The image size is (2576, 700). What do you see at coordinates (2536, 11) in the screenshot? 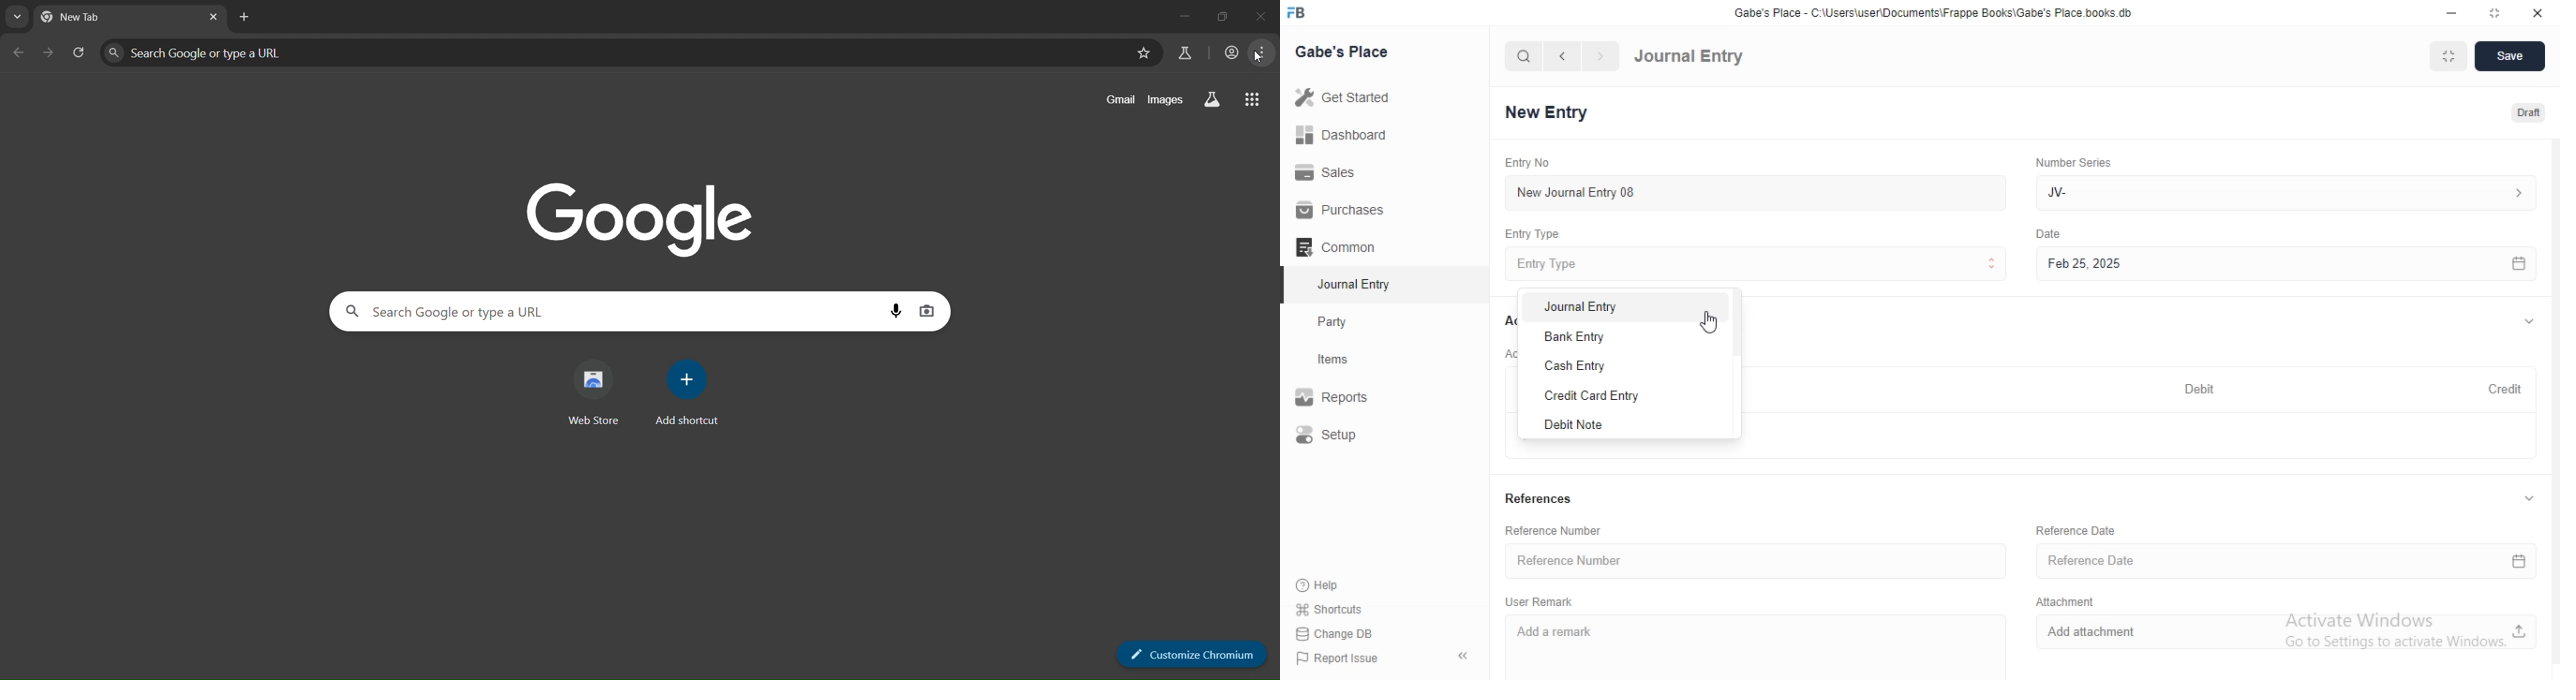
I see `close` at bounding box center [2536, 11].